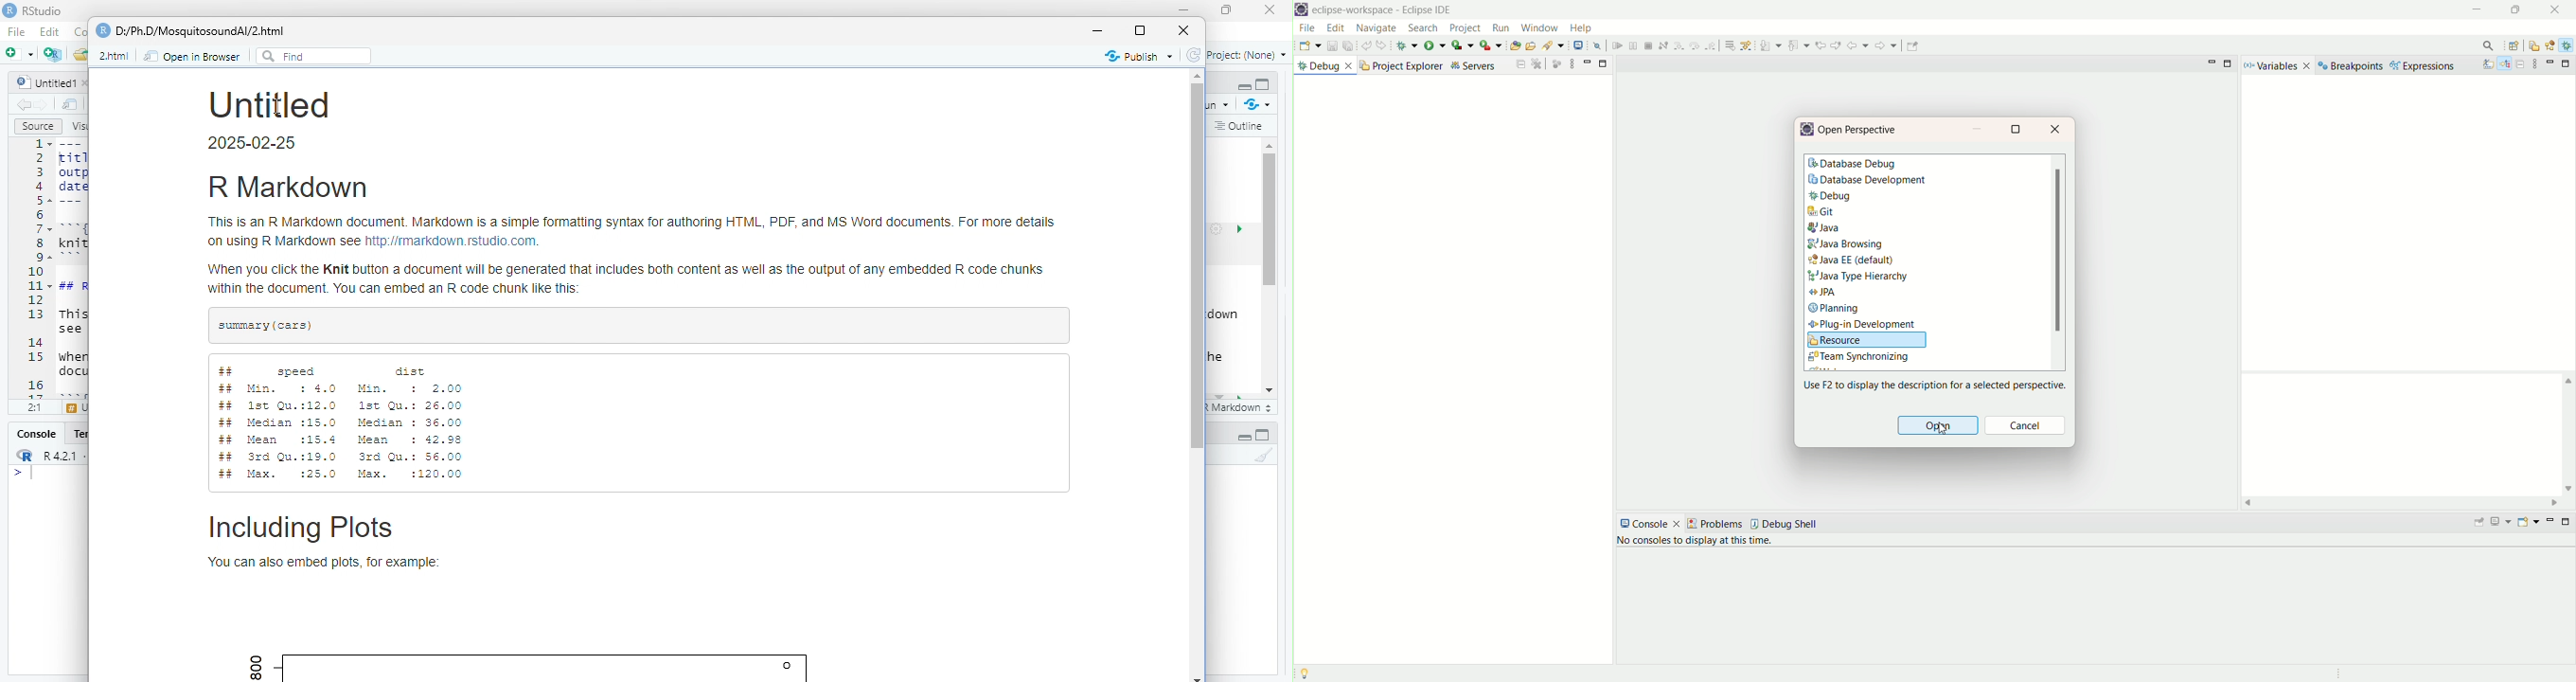 Image resolution: width=2576 pixels, height=700 pixels. I want to click on see, so click(70, 330).